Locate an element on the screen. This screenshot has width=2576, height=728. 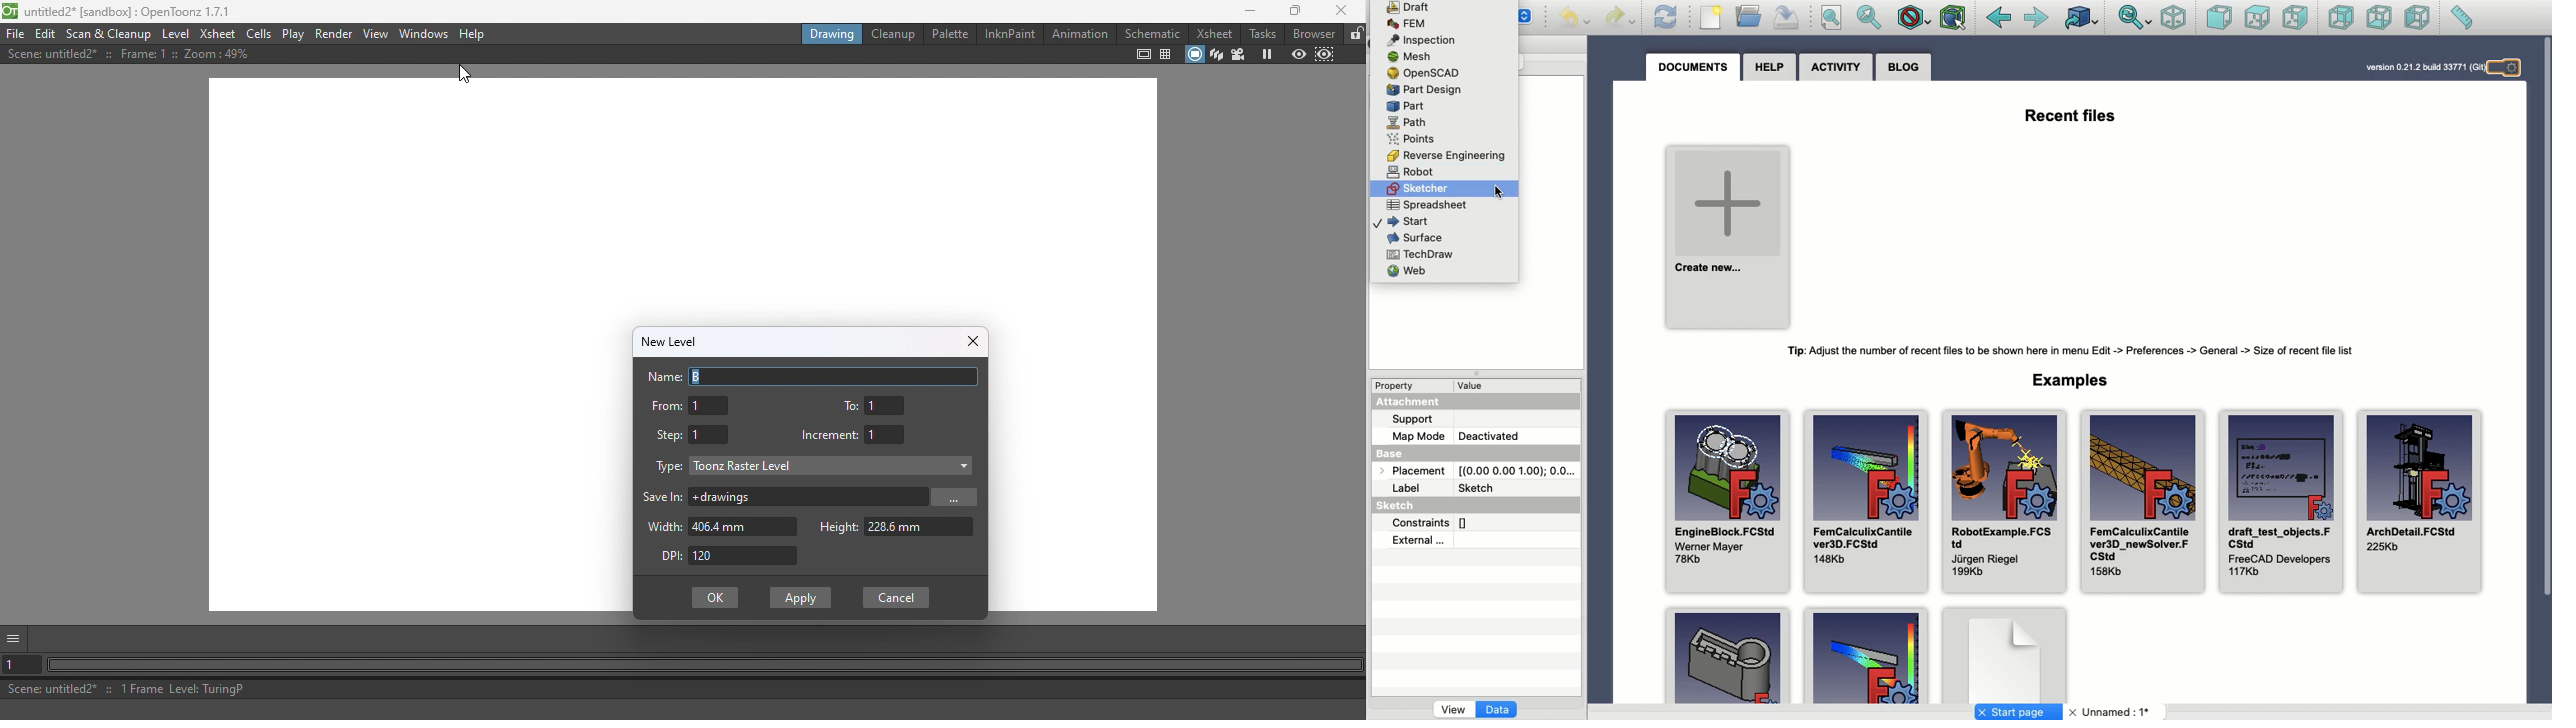
View is located at coordinates (376, 35).